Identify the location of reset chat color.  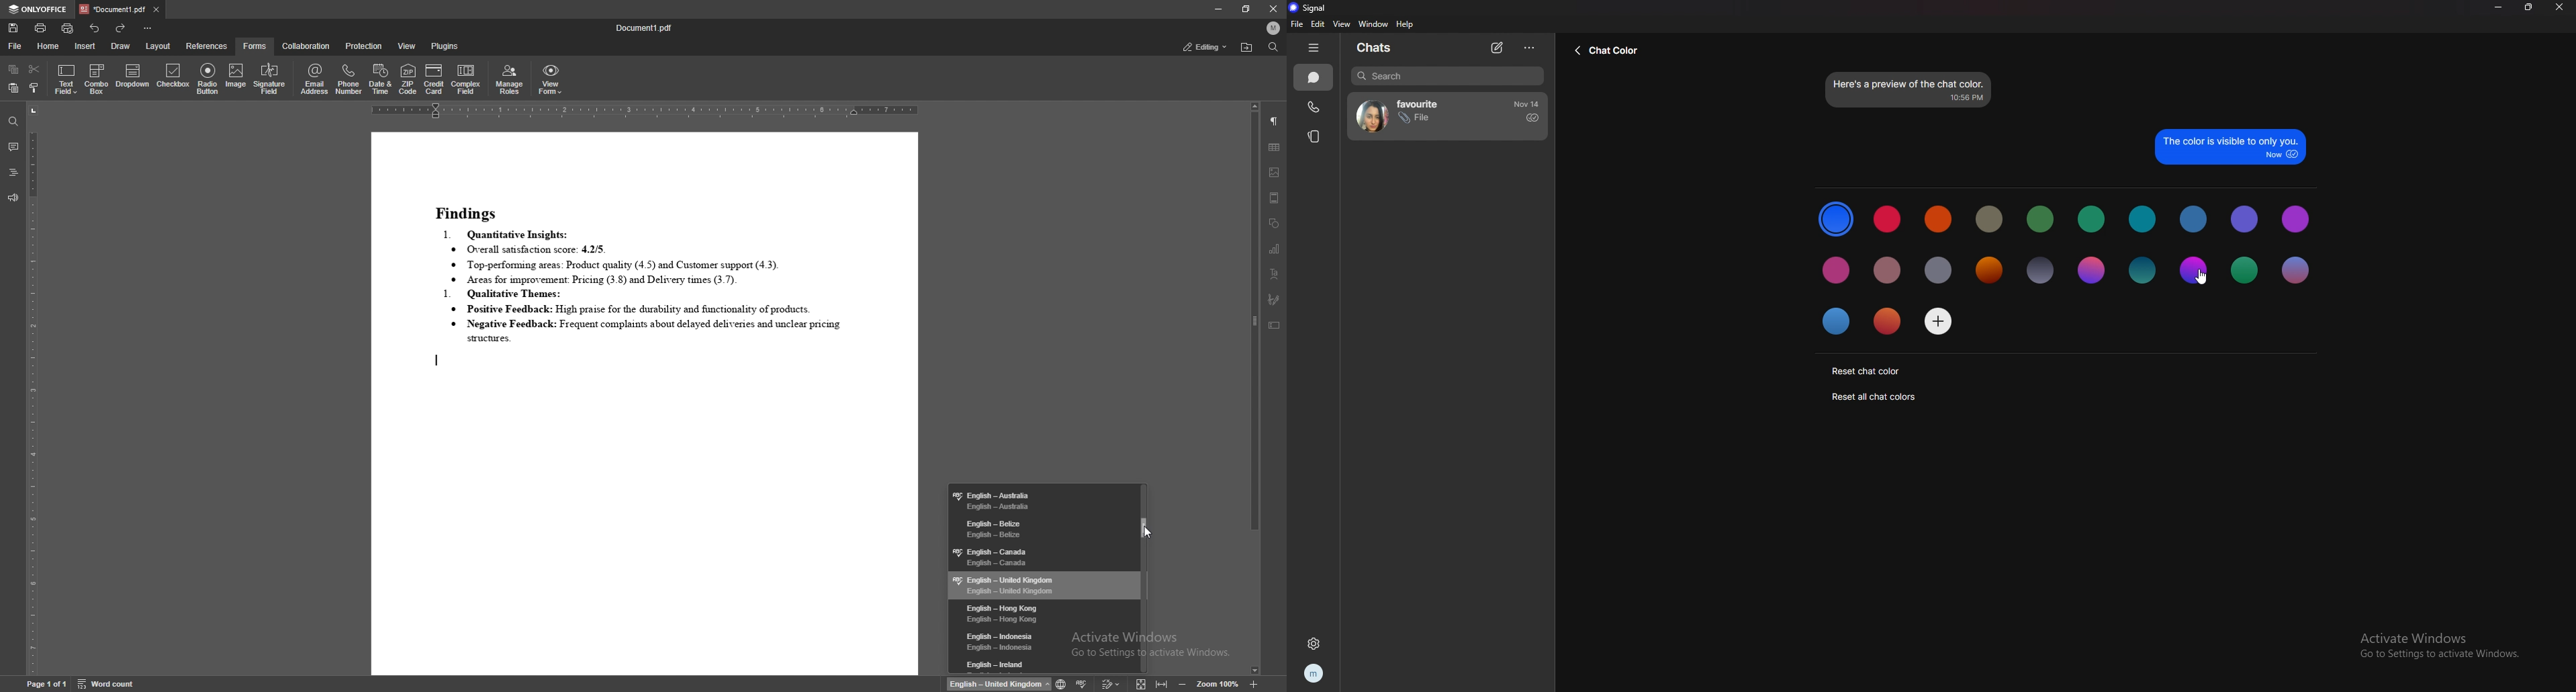
(1866, 371).